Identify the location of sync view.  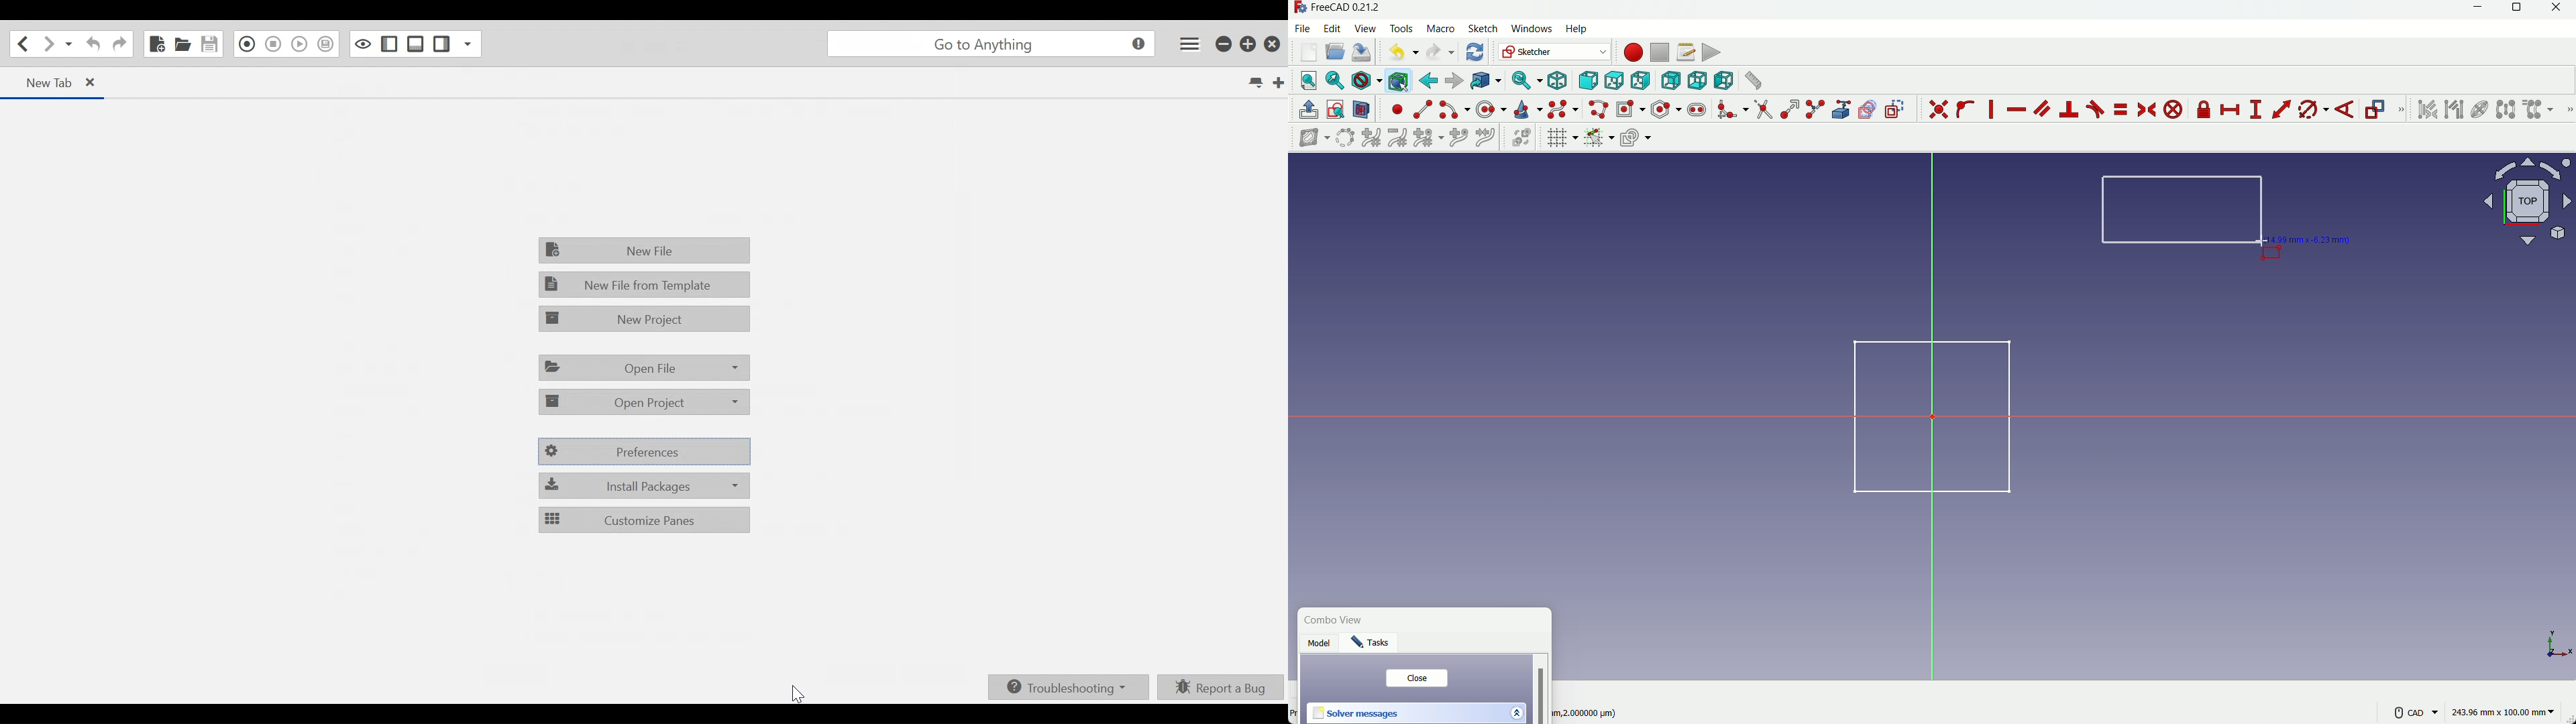
(1524, 81).